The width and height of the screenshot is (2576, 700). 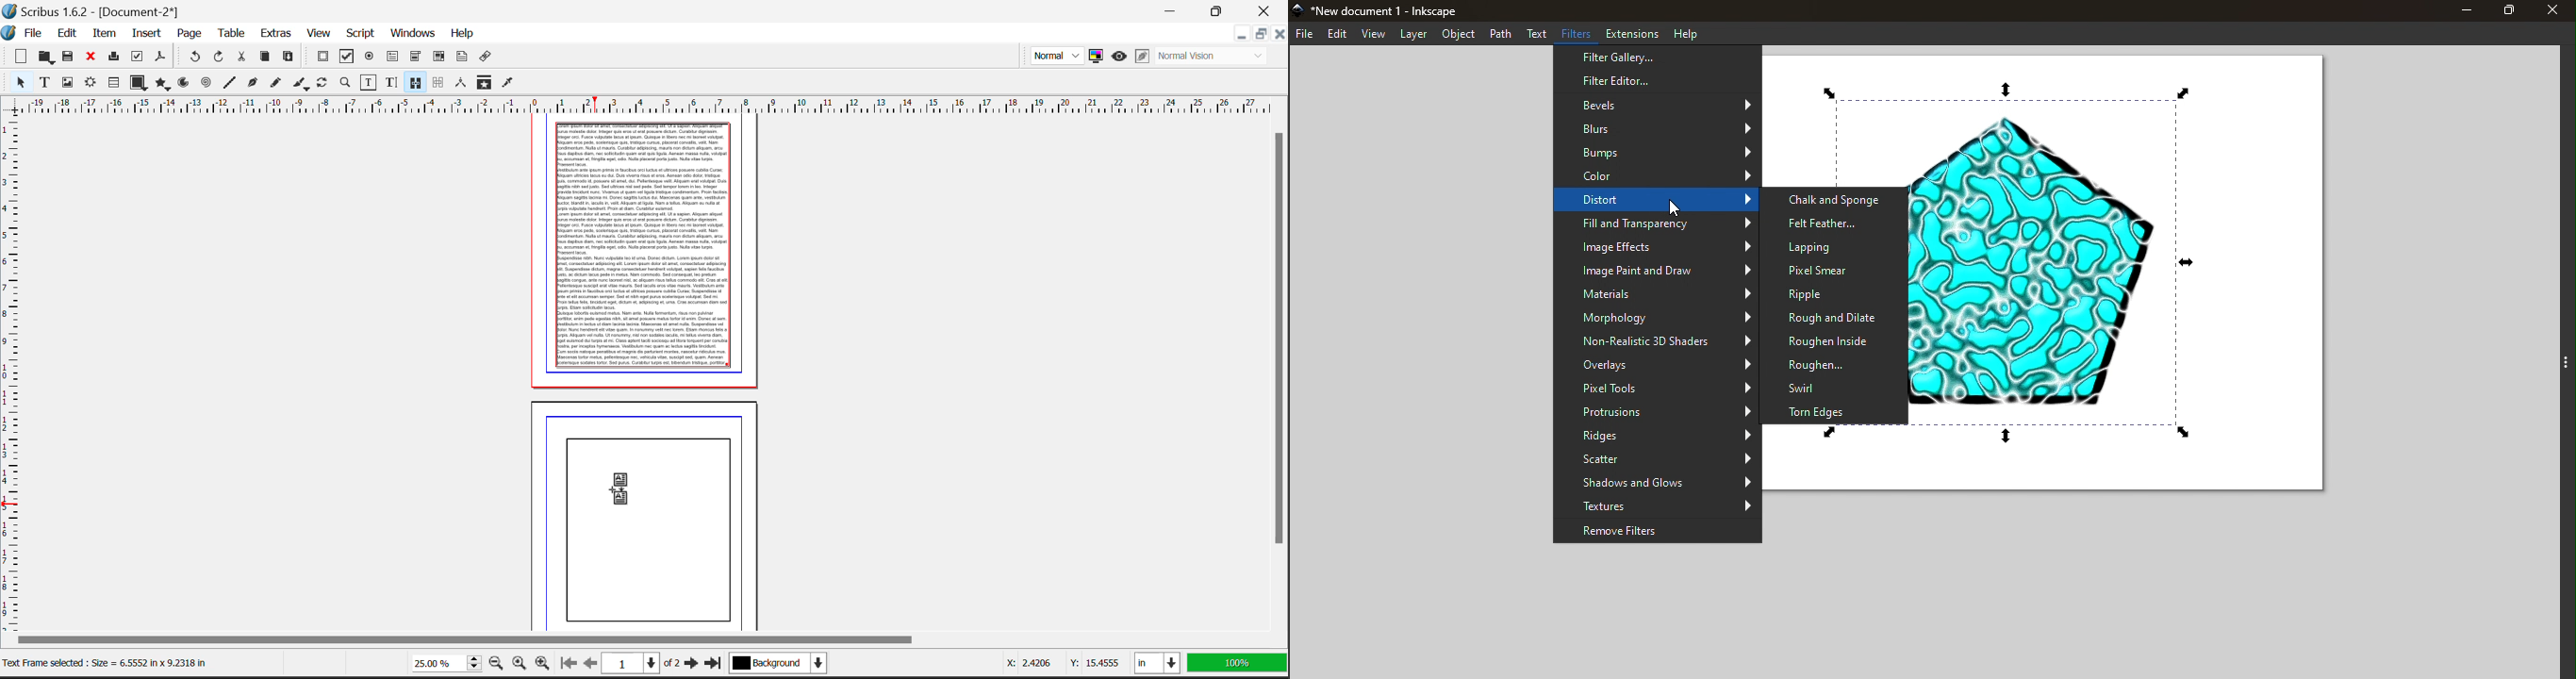 I want to click on Render Frames, so click(x=92, y=83).